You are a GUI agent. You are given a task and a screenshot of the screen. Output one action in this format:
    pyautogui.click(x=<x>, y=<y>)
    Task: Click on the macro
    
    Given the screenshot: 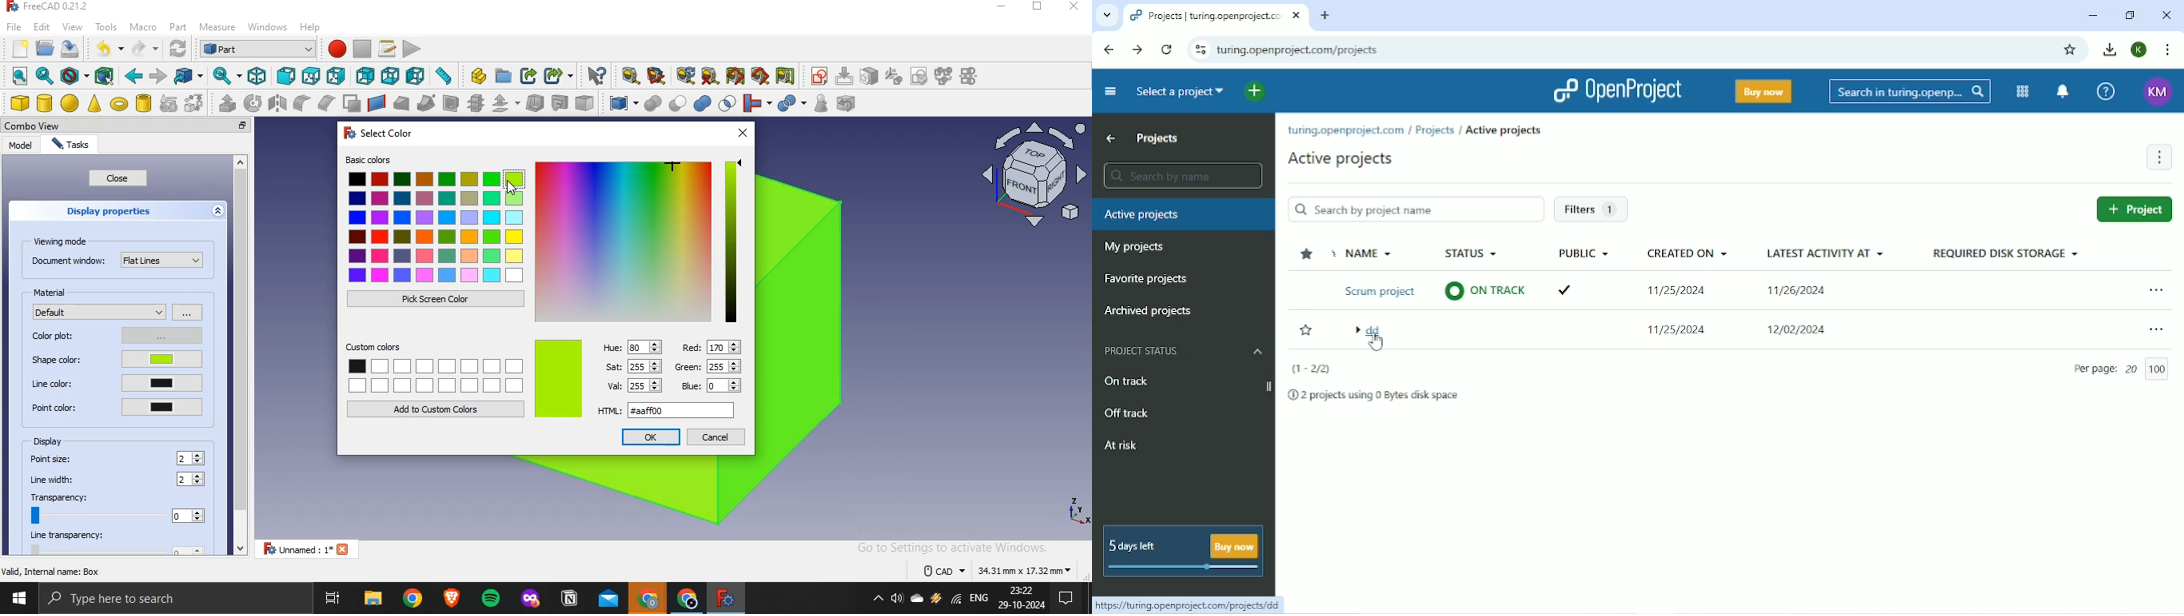 What is the action you would take?
    pyautogui.click(x=142, y=27)
    